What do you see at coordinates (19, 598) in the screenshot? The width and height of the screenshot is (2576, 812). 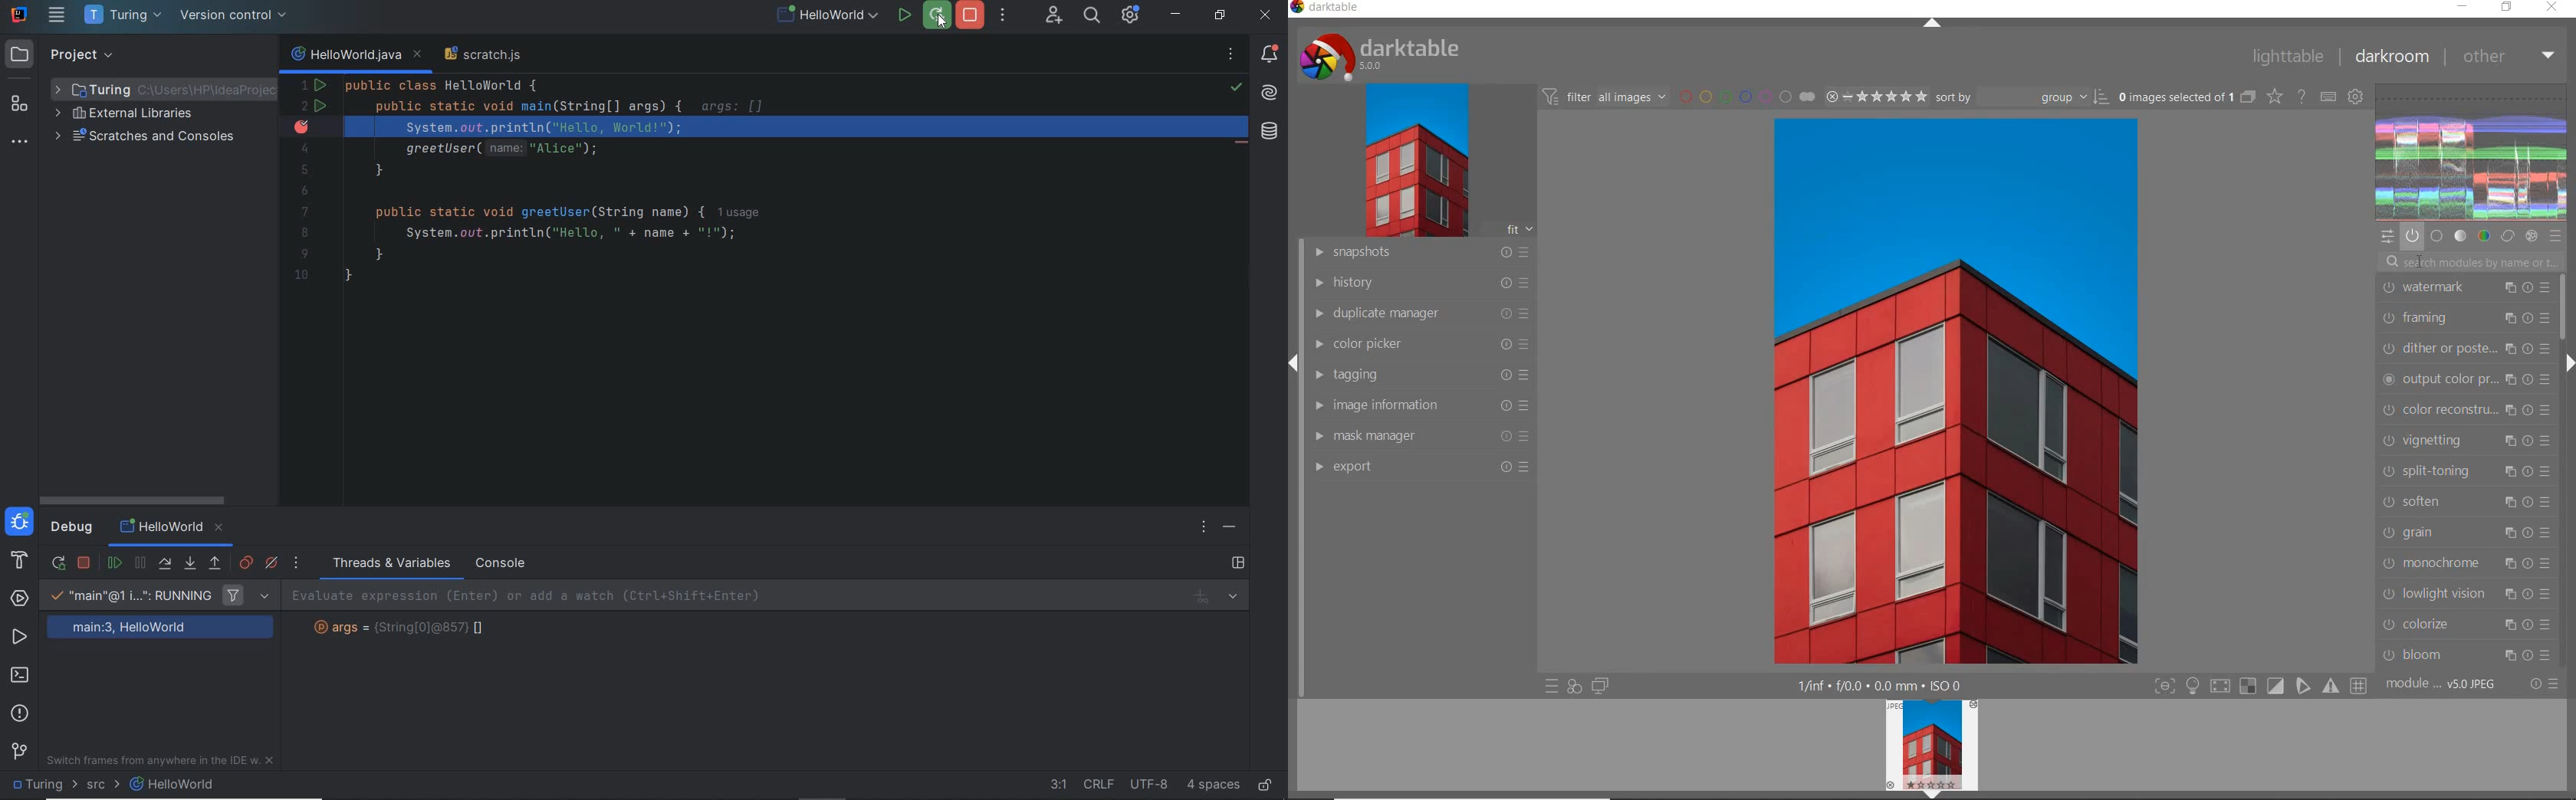 I see `services` at bounding box center [19, 598].